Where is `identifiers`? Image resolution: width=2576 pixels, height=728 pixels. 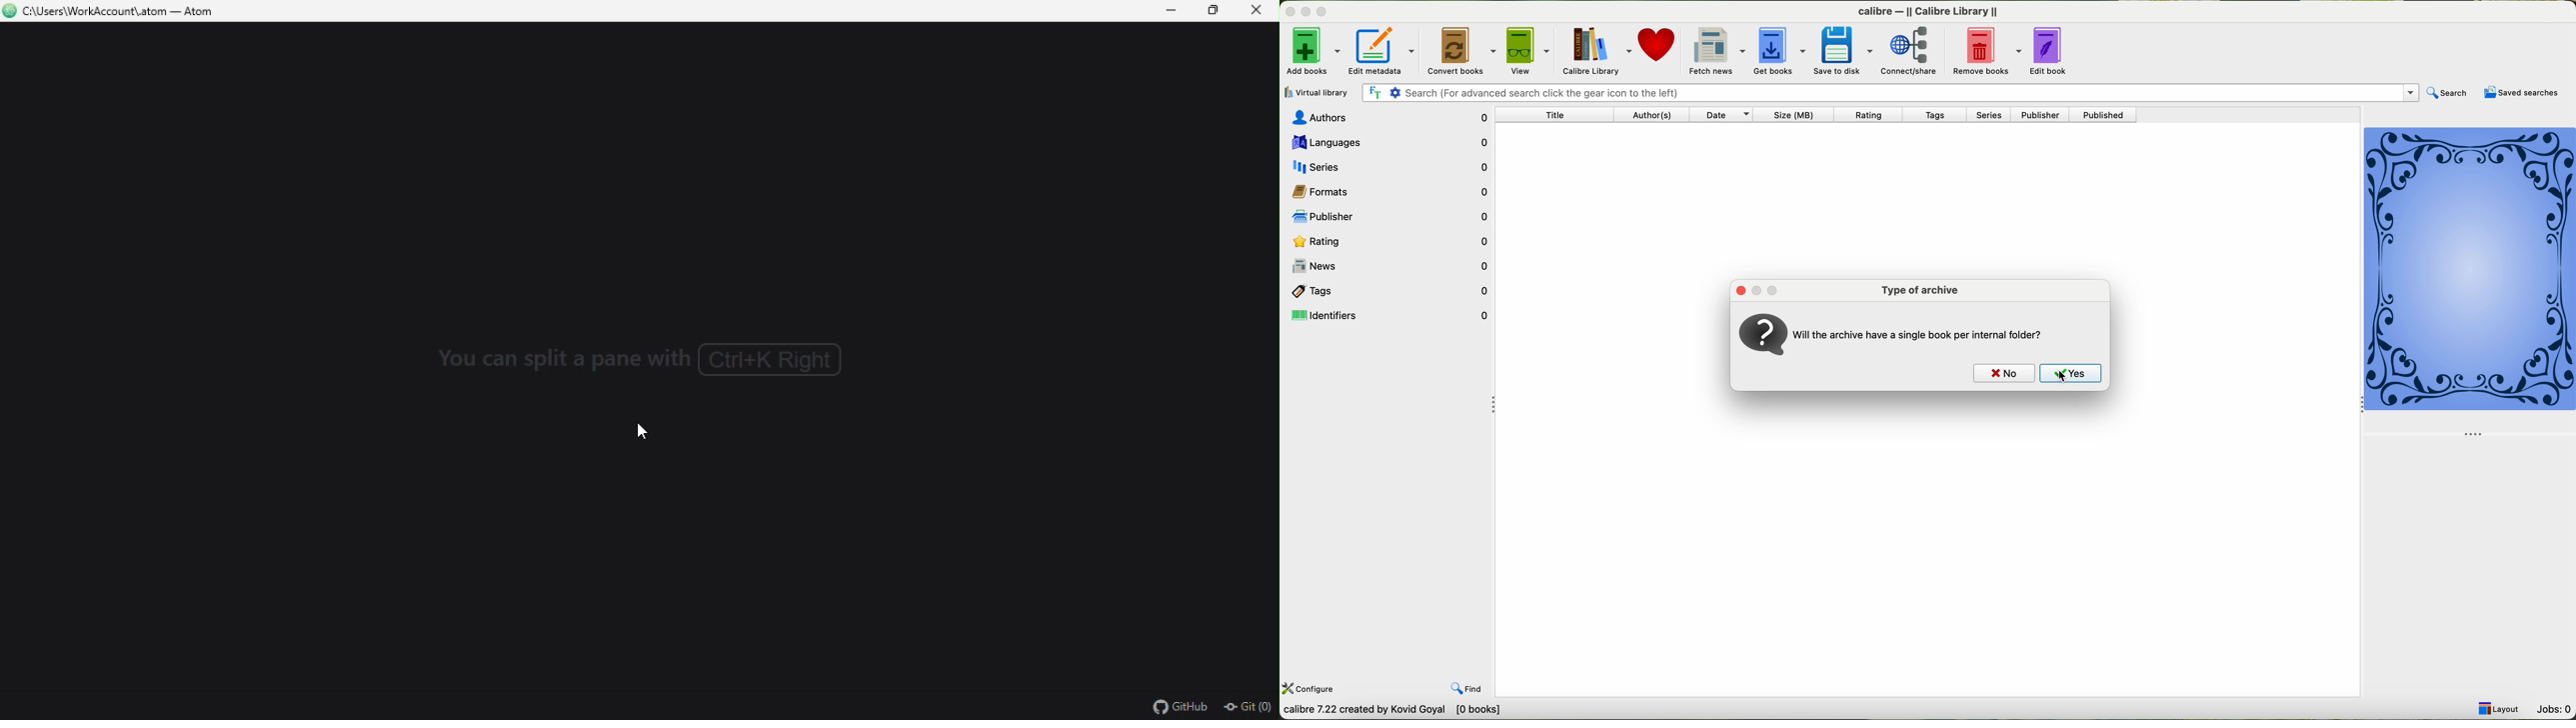
identifiers is located at coordinates (1390, 315).